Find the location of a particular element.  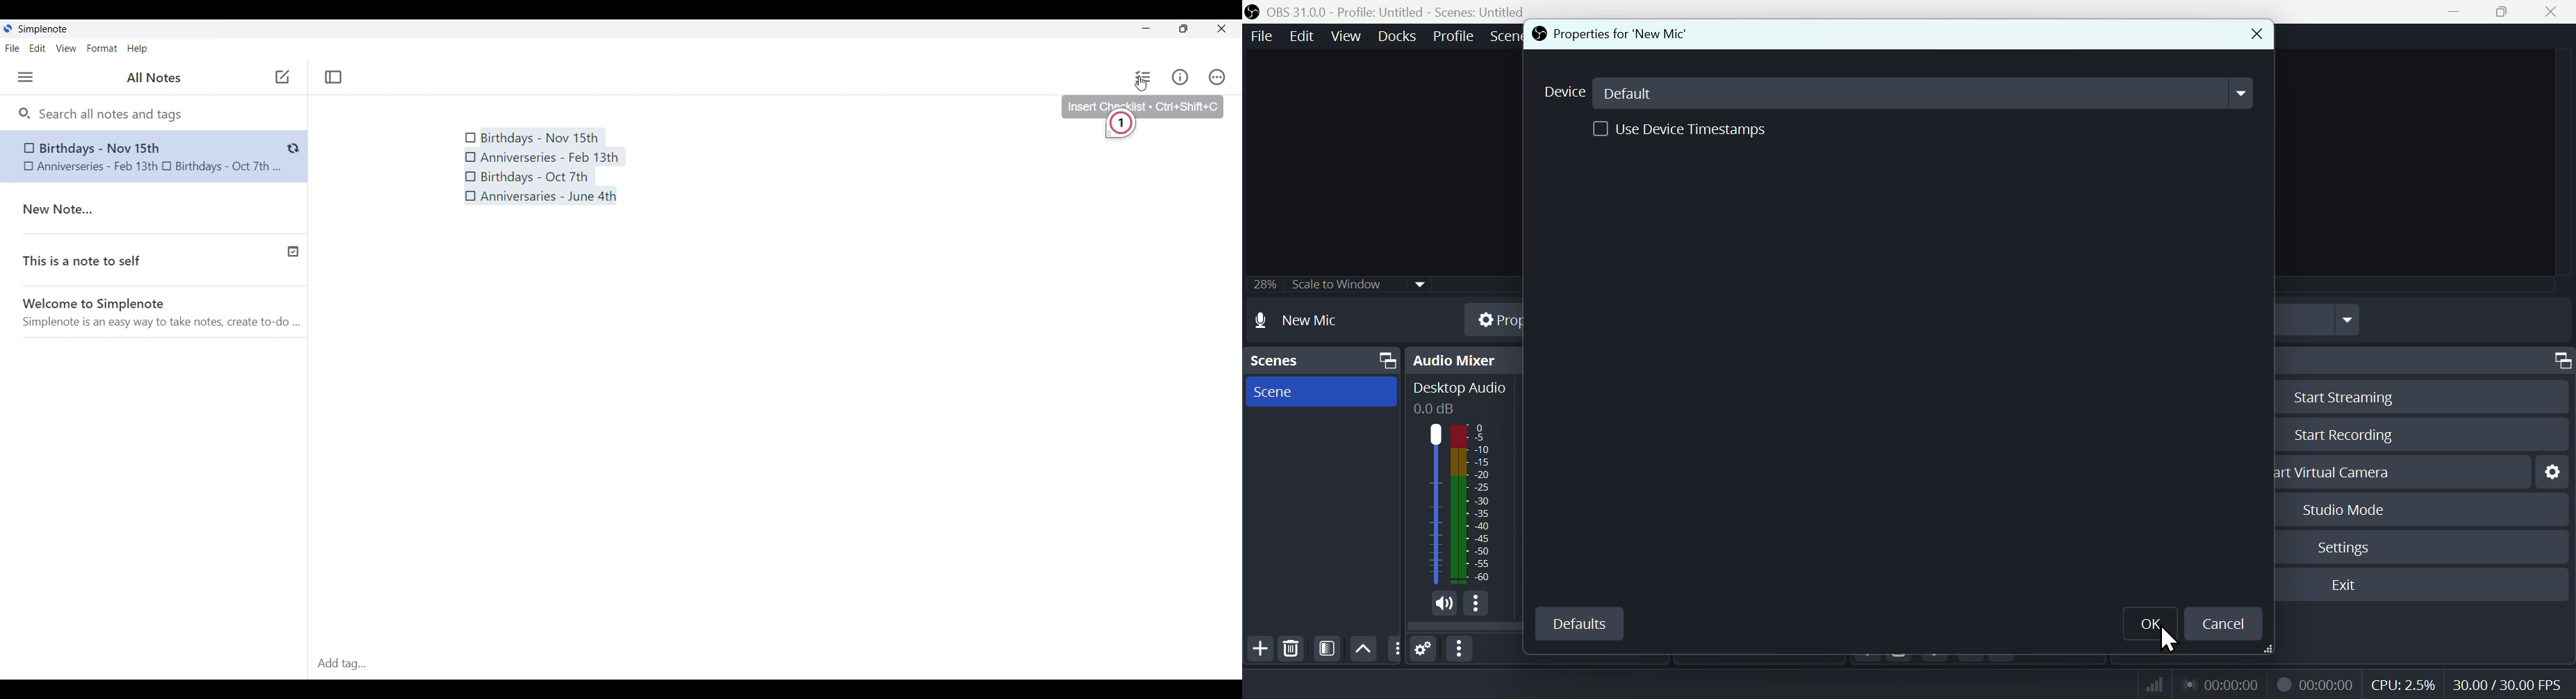

Exit is located at coordinates (2352, 585).